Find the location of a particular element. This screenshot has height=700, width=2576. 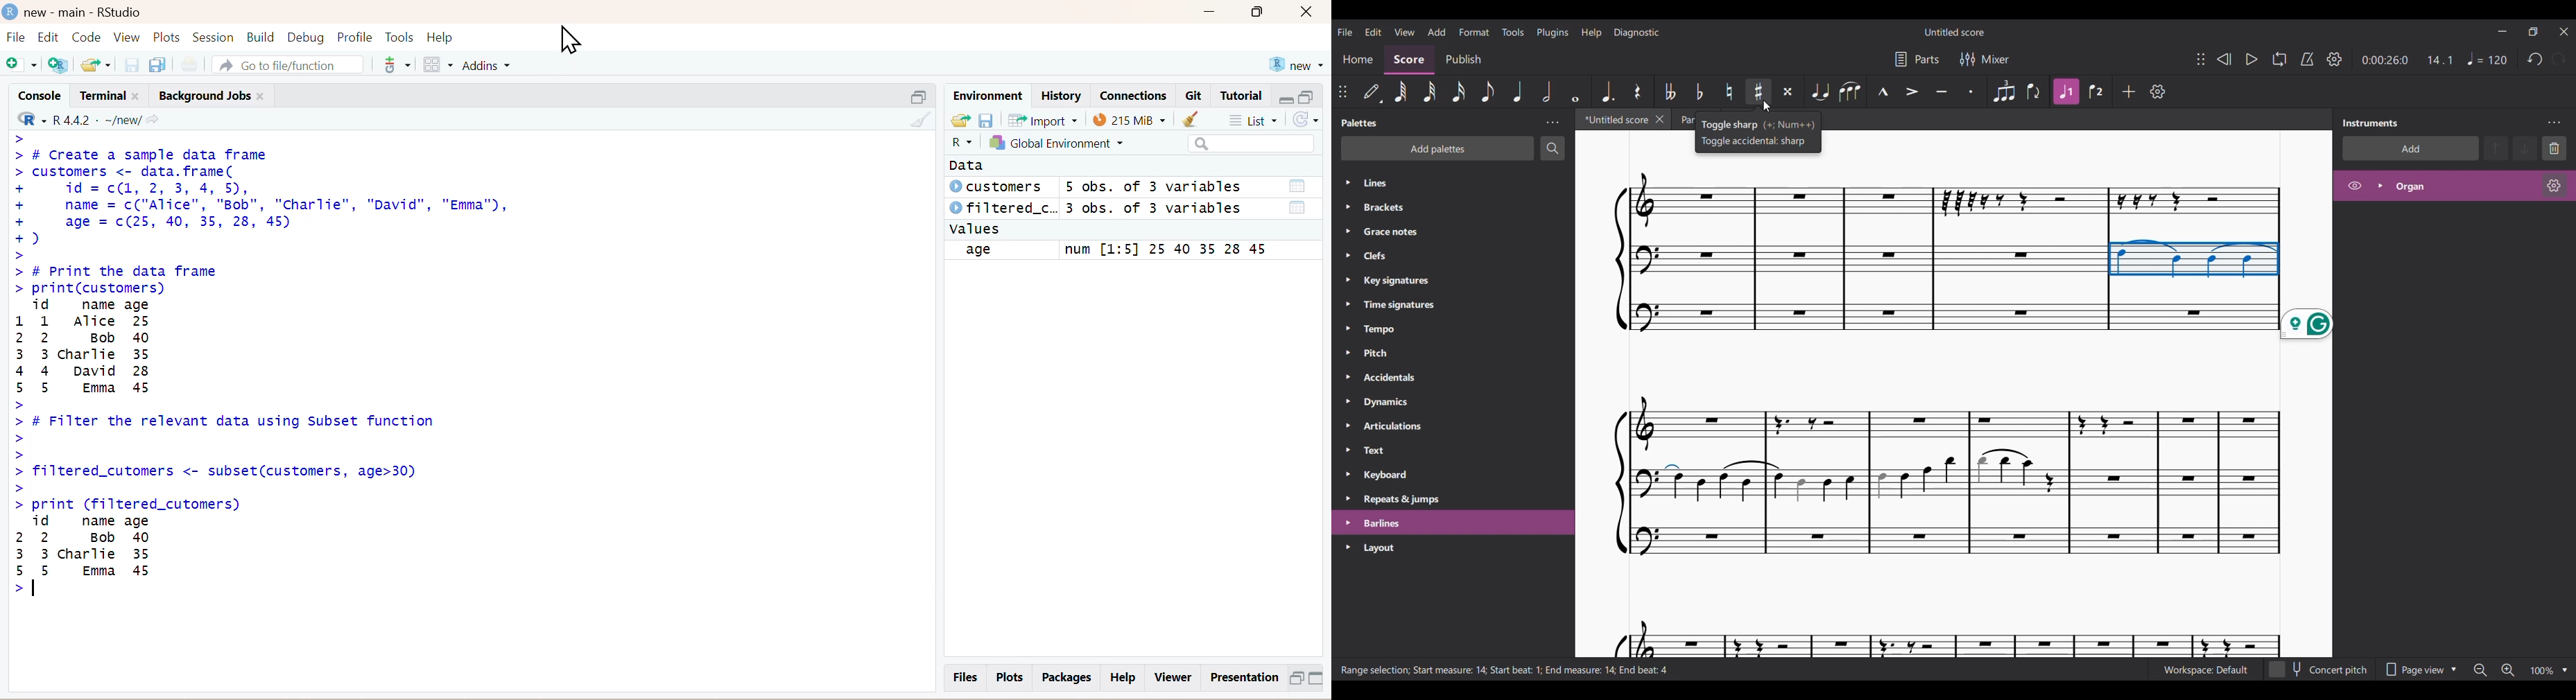

Maximize is located at coordinates (1295, 677).